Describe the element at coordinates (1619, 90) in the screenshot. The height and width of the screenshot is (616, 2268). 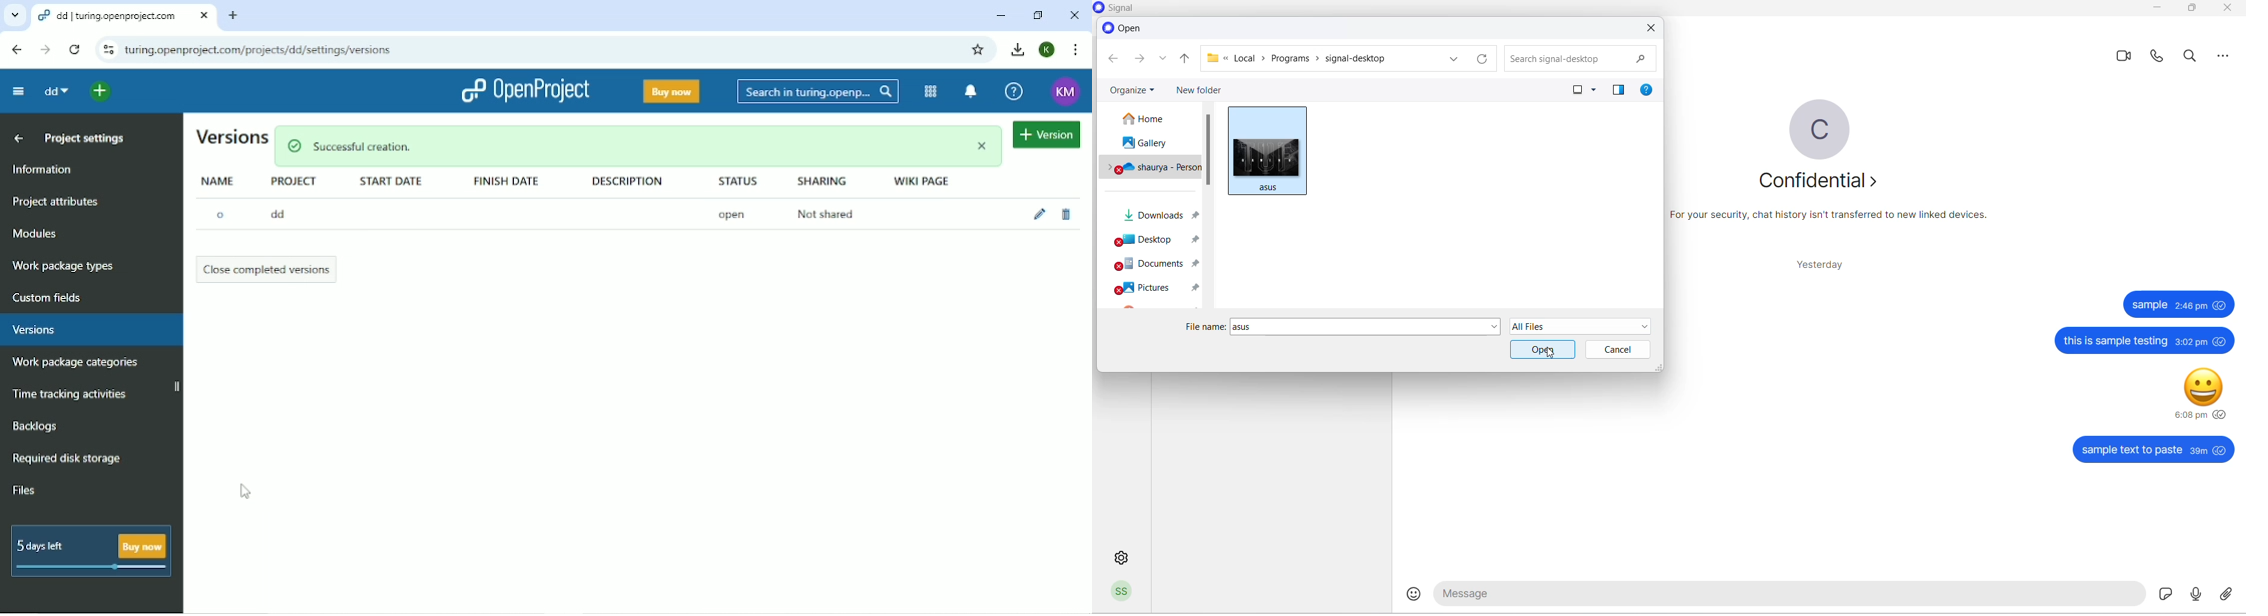
I see `` at that location.